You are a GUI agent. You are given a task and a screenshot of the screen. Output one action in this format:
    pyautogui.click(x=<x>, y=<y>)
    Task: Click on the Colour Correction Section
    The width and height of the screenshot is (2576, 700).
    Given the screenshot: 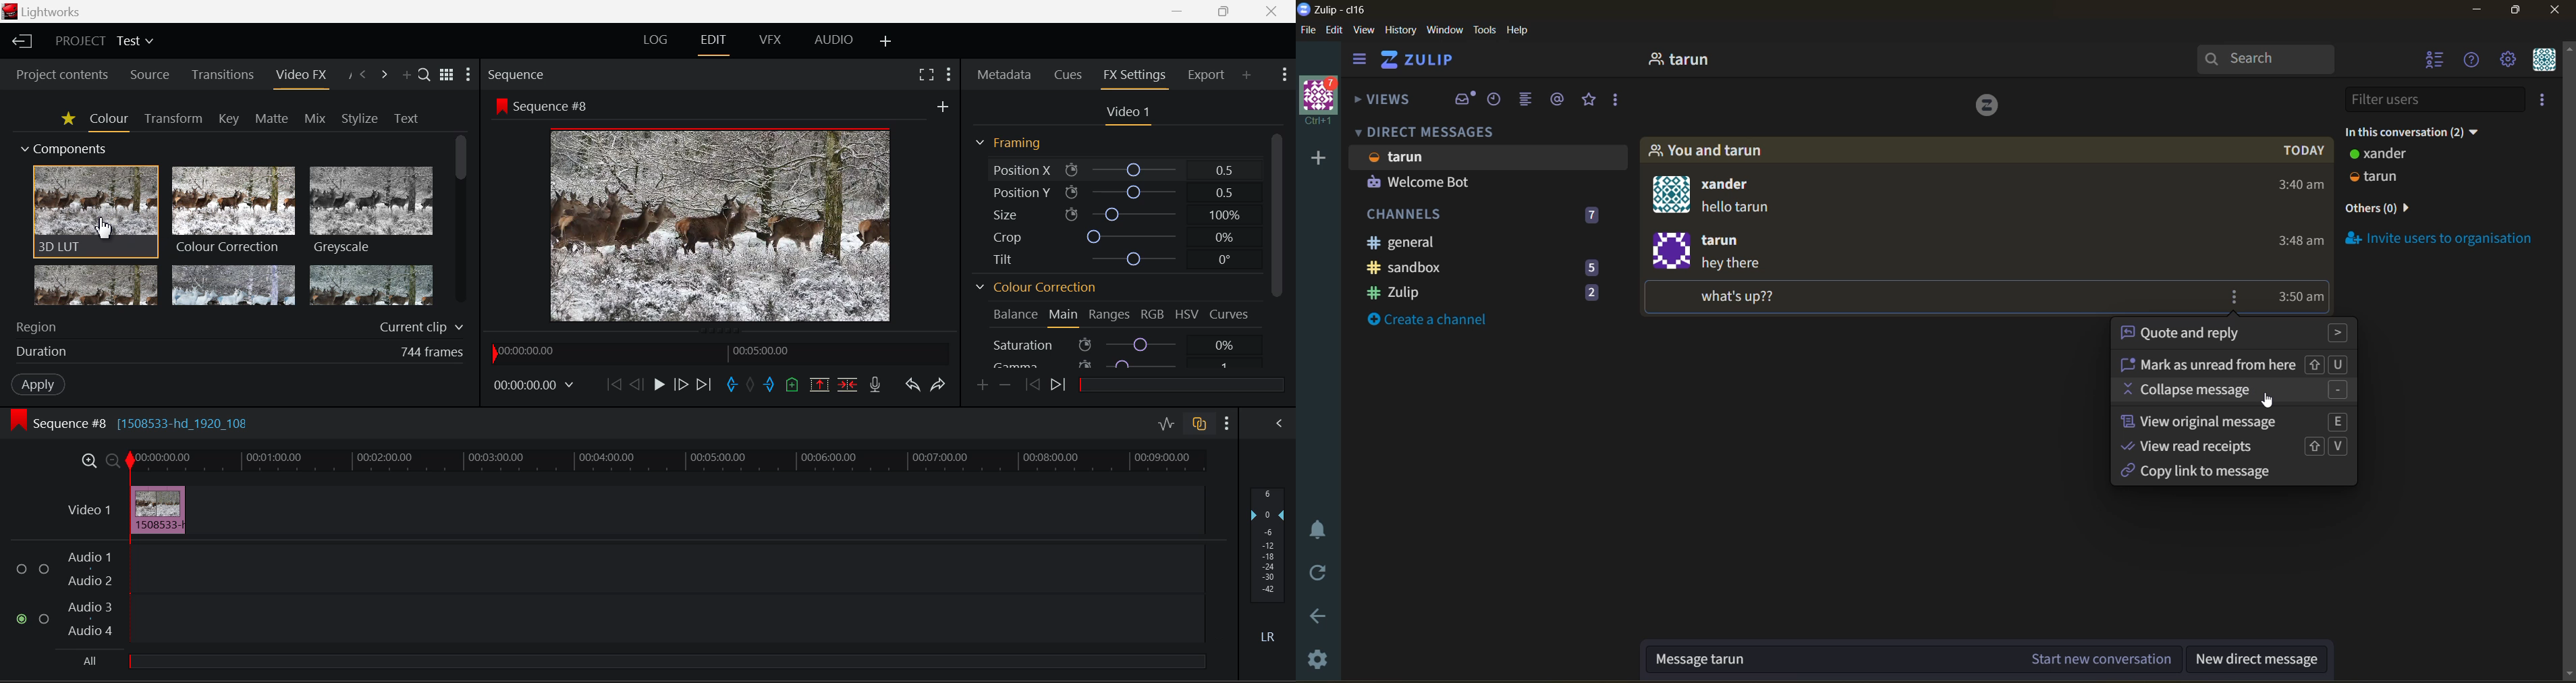 What is the action you would take?
    pyautogui.click(x=1035, y=287)
    